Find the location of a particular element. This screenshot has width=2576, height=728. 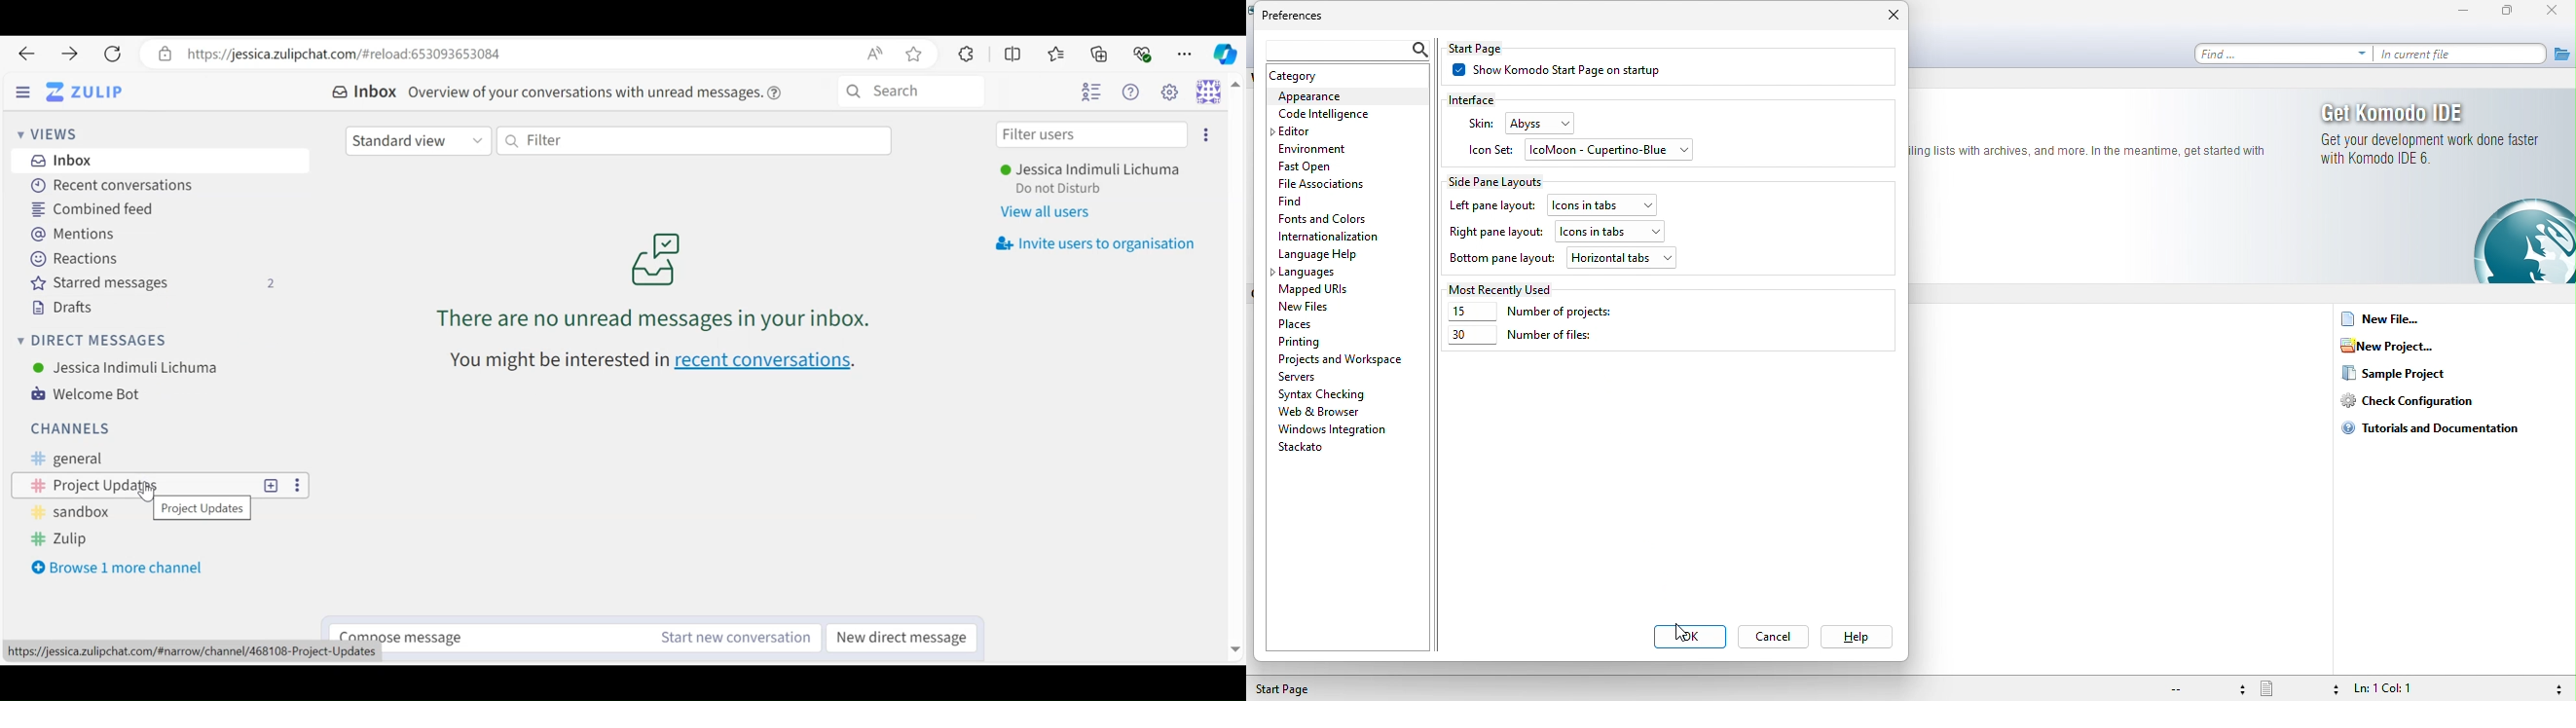

get your development work done faster with komodo ide 6 is located at coordinates (2434, 154).